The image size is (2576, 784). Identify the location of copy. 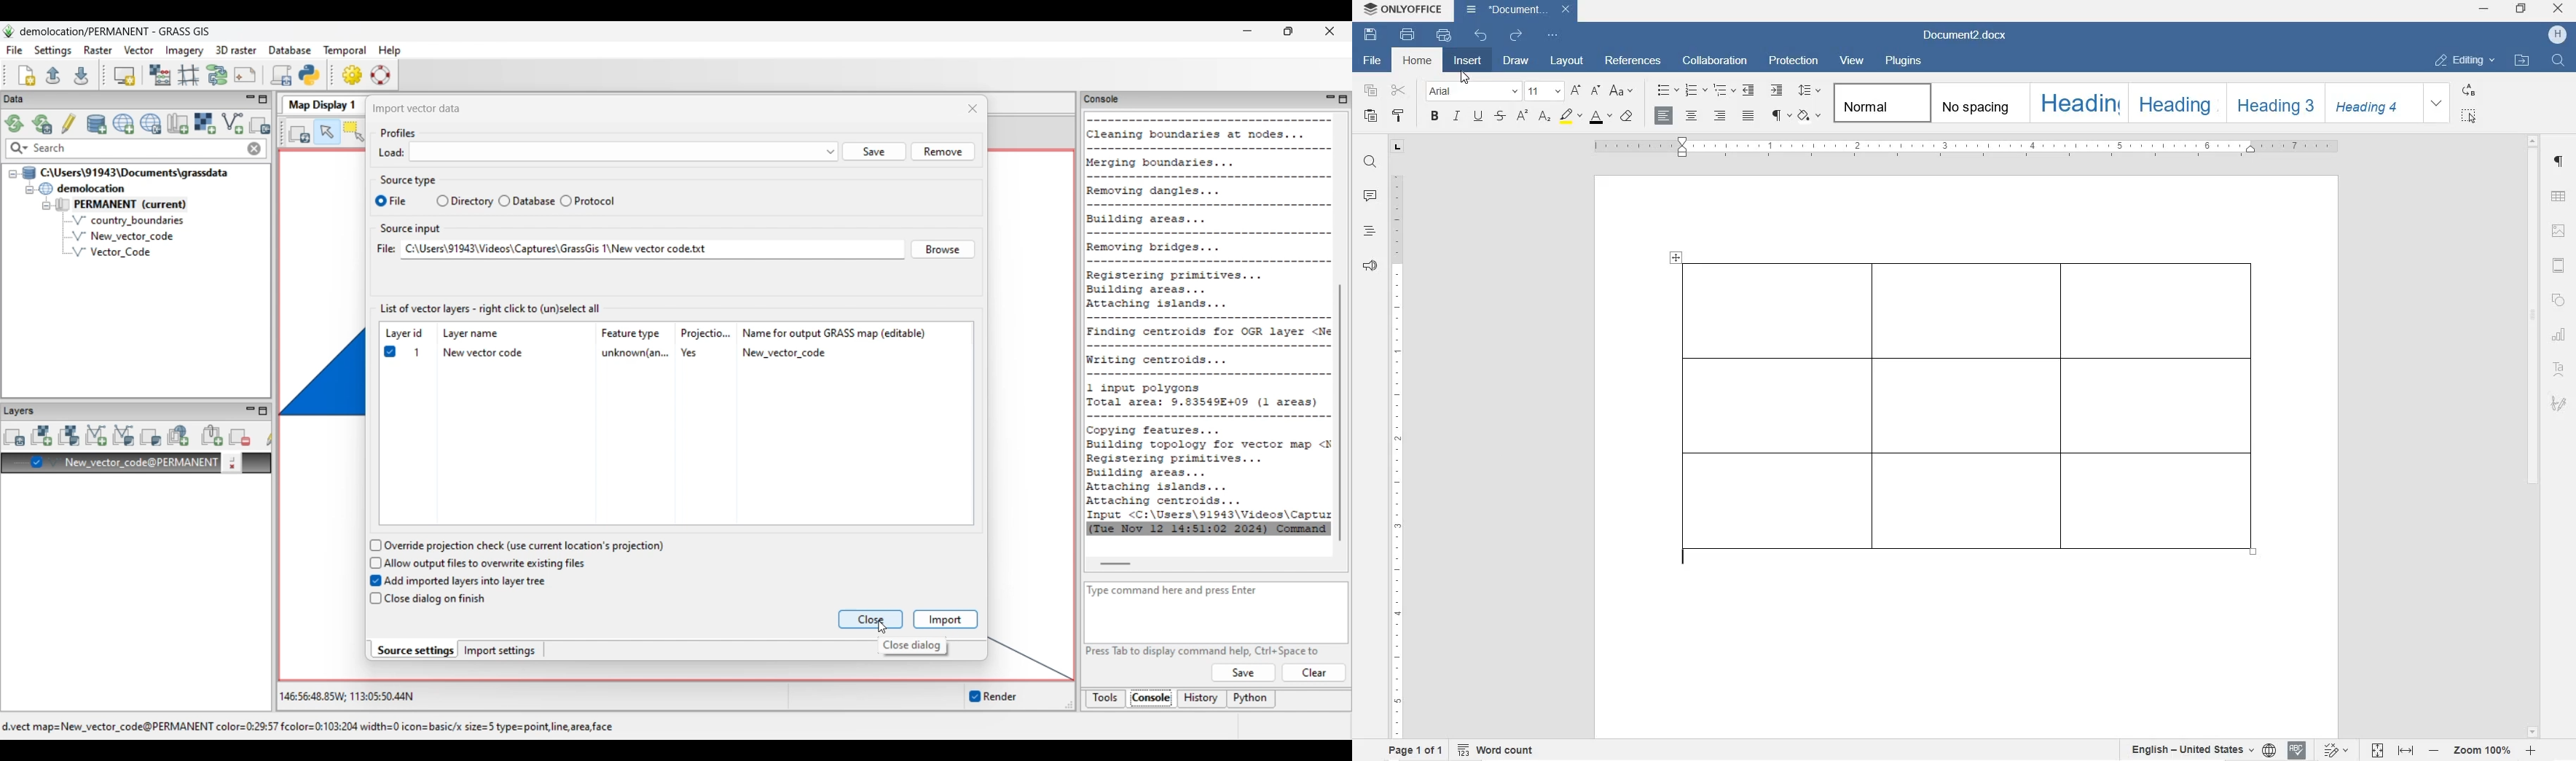
(1371, 93).